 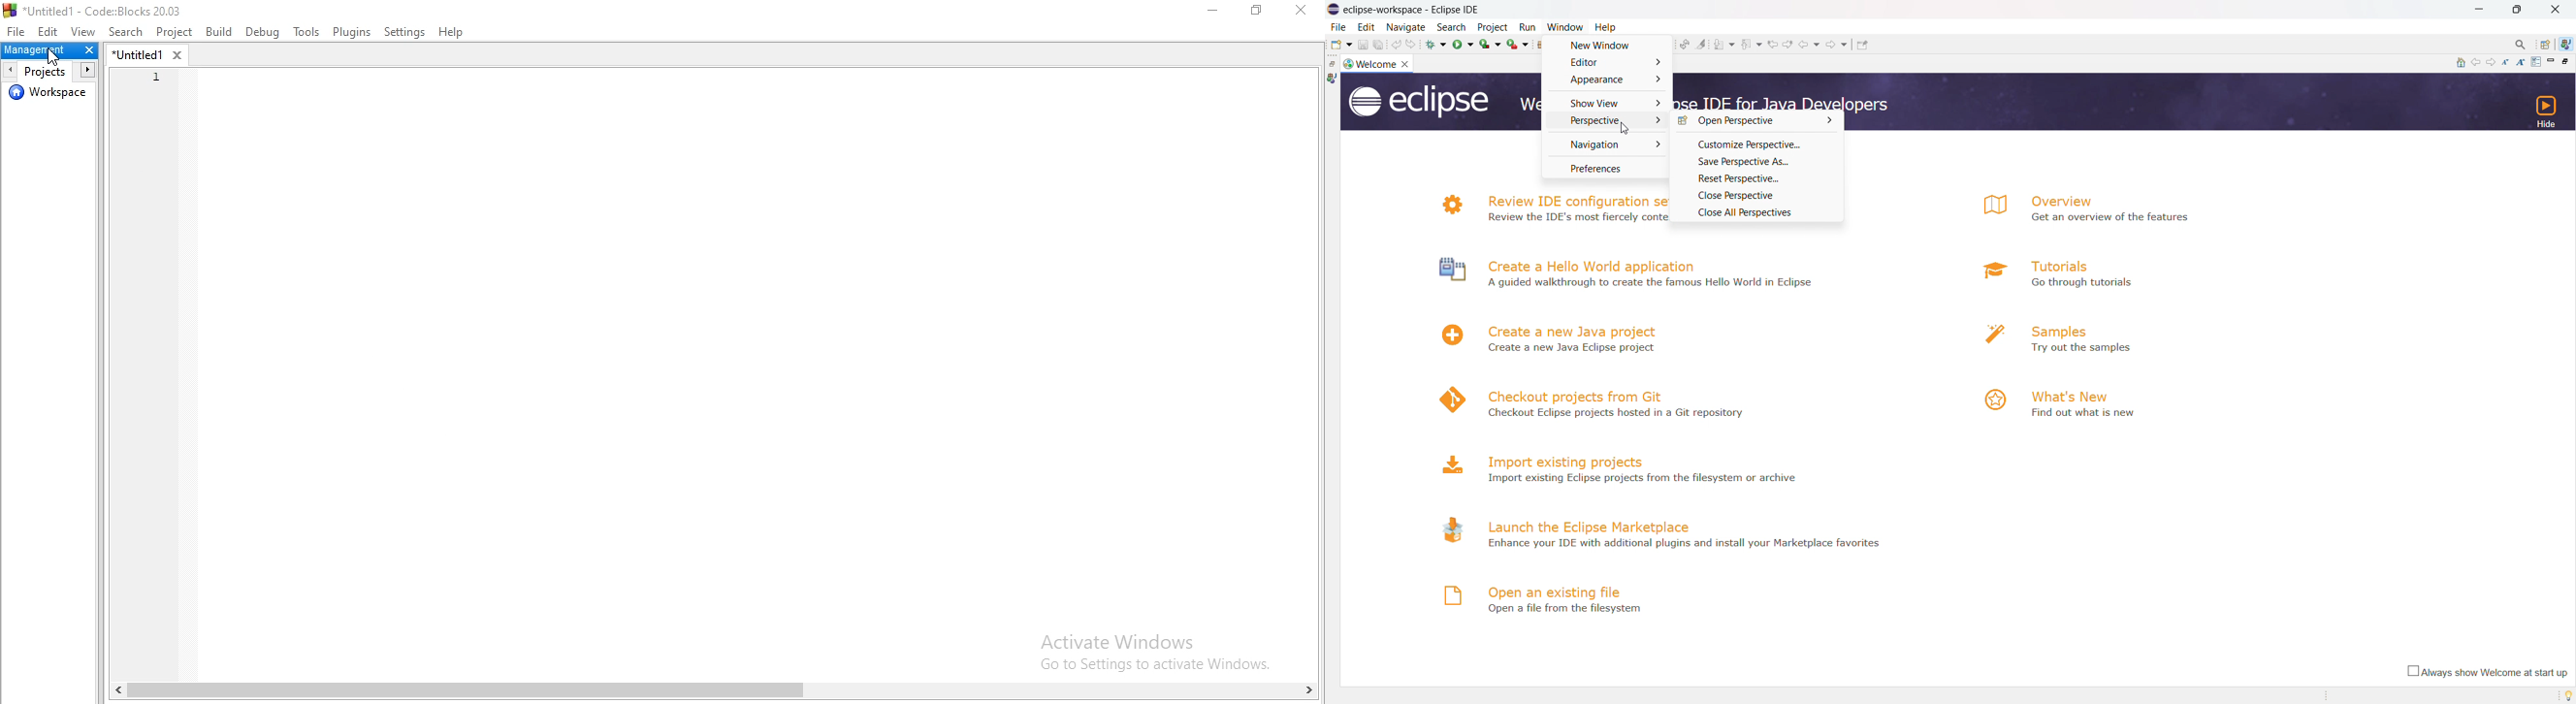 I want to click on logo, so click(x=1449, y=529).